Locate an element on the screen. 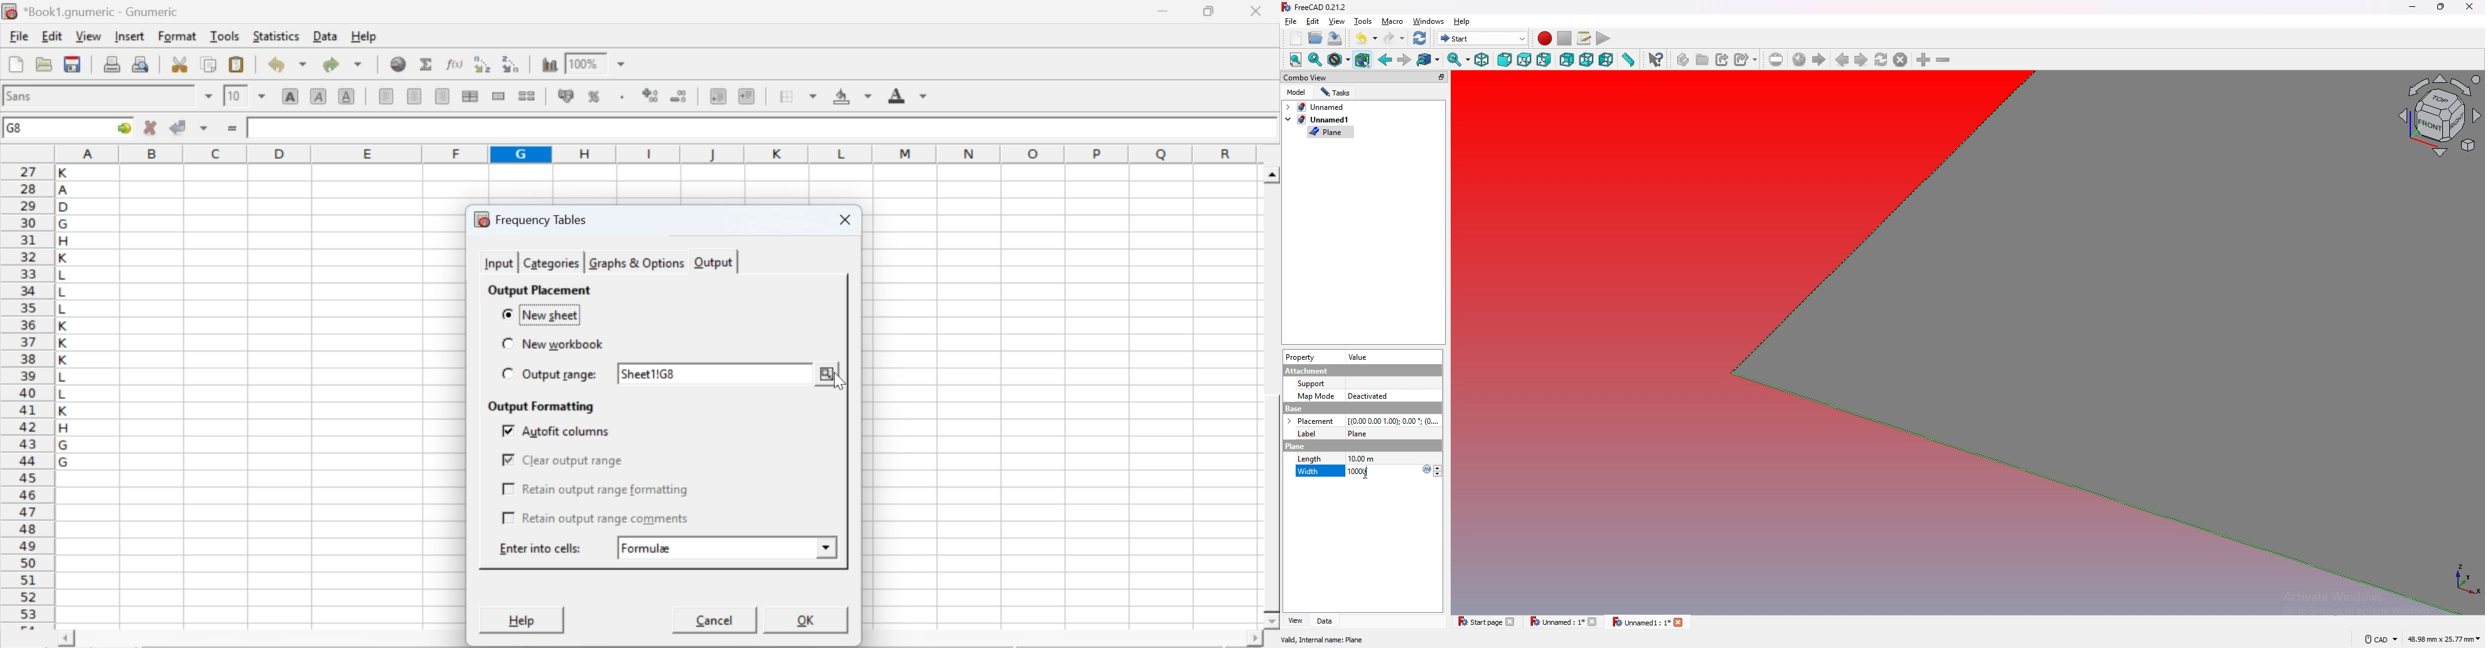 The image size is (2492, 672). create part is located at coordinates (1684, 60).